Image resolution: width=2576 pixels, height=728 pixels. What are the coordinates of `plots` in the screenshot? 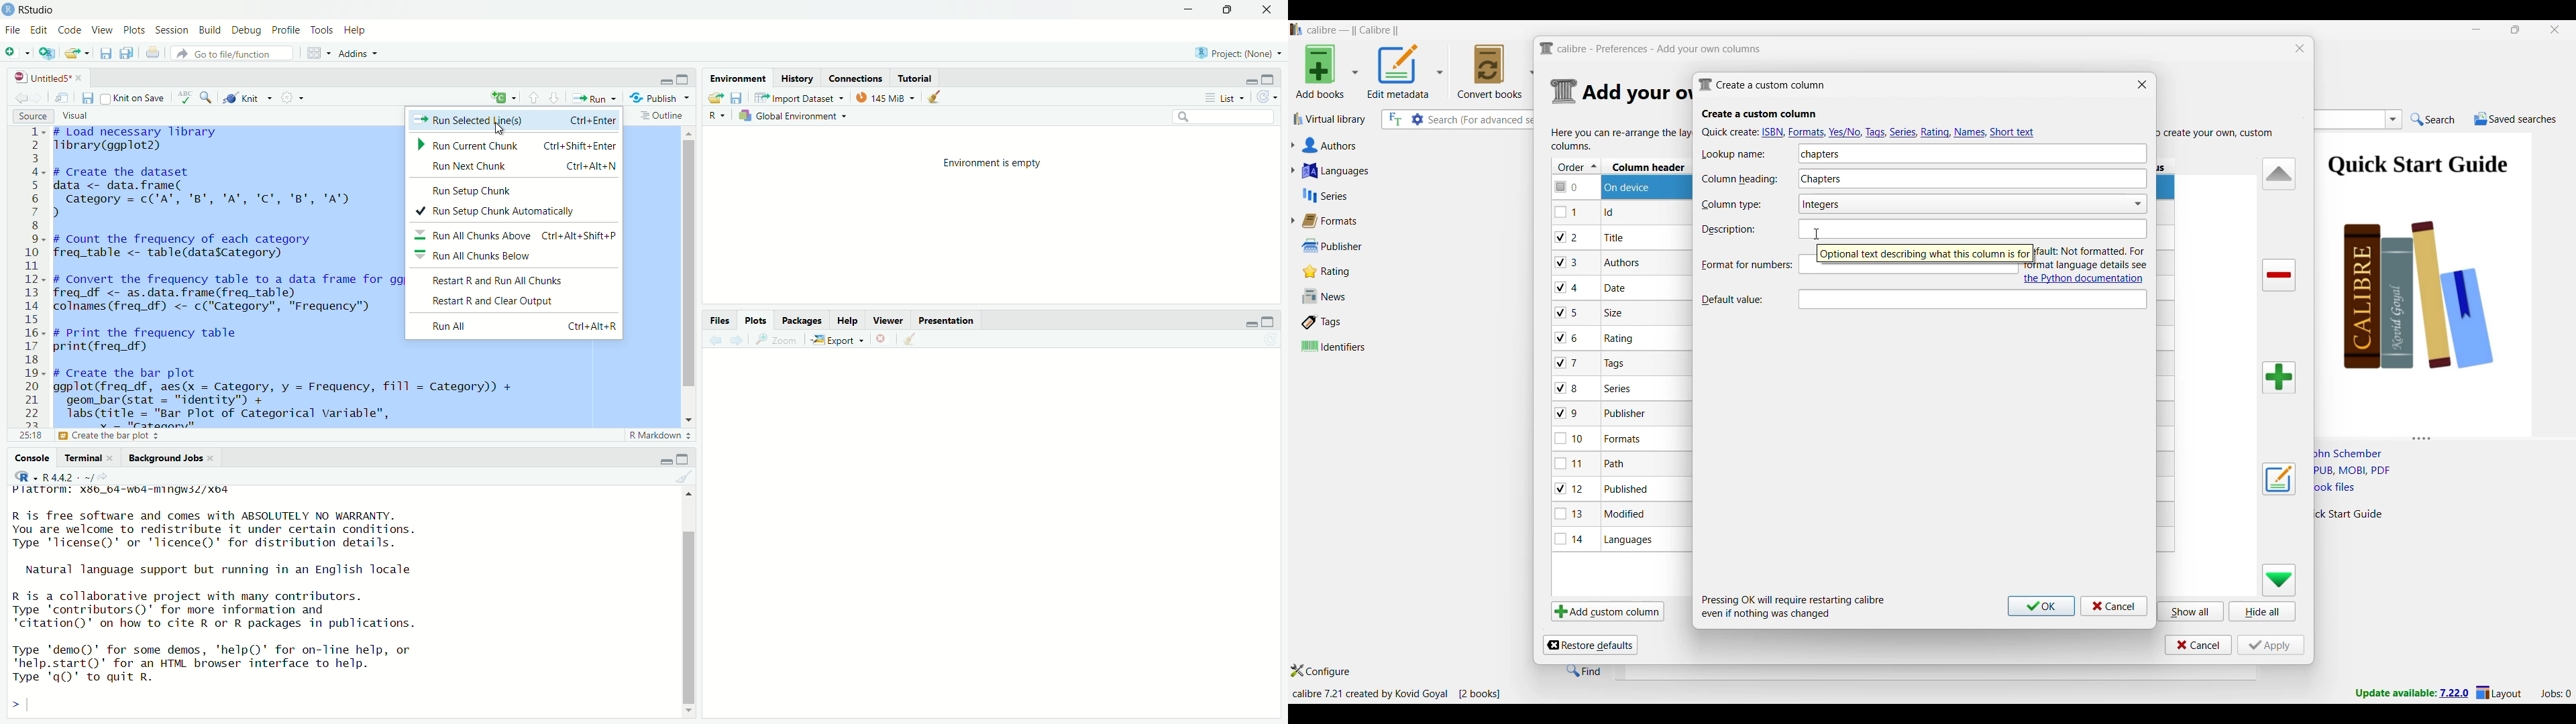 It's located at (756, 320).